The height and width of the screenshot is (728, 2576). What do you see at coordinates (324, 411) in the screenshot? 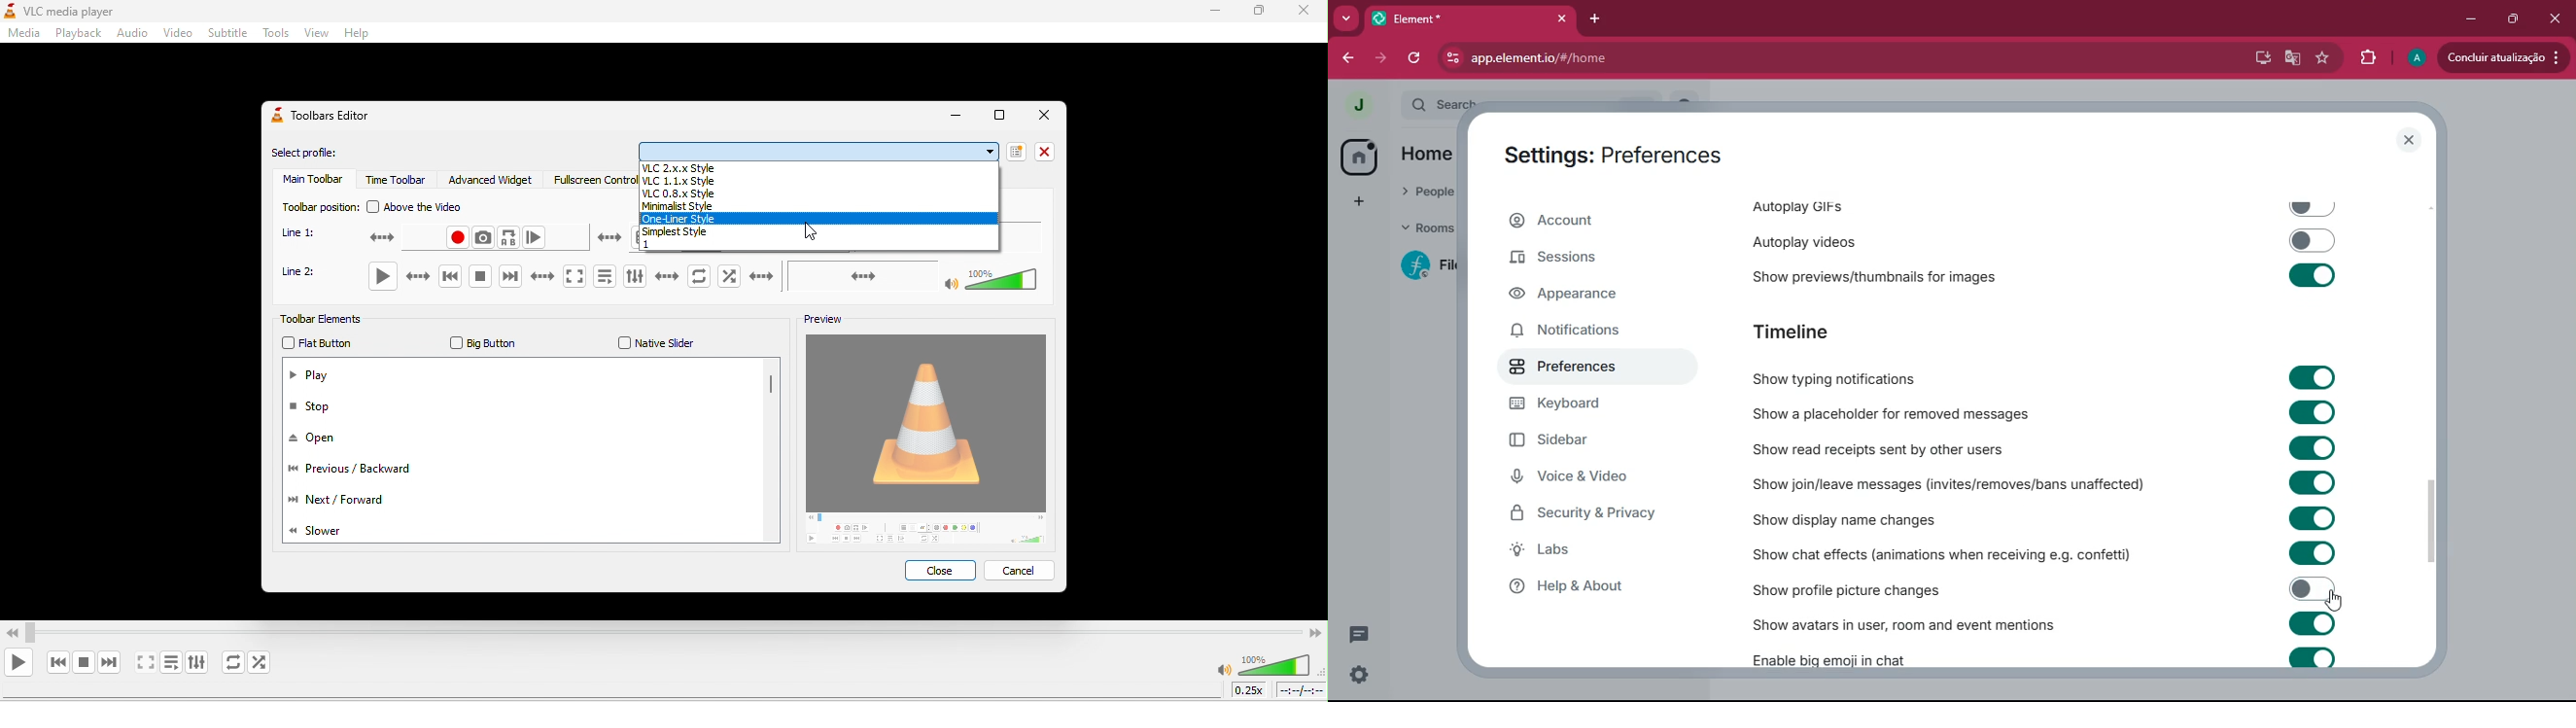
I see `stop` at bounding box center [324, 411].